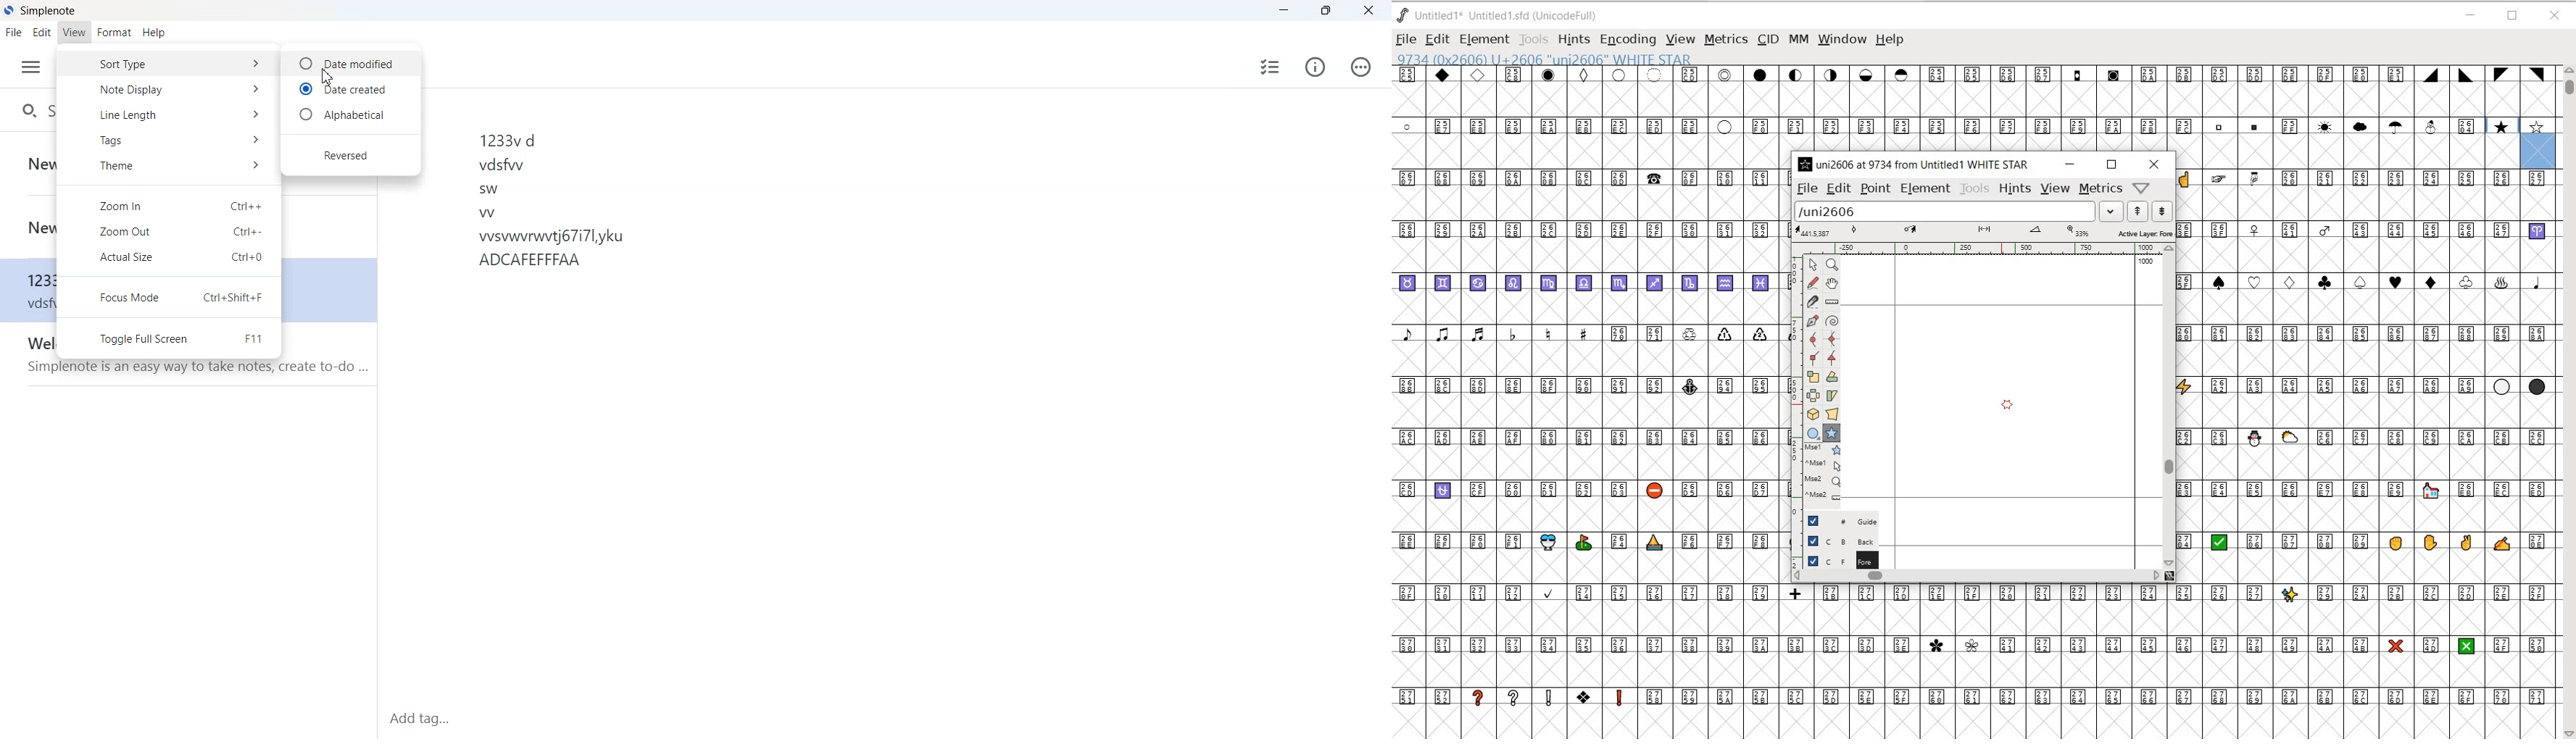 The width and height of the screenshot is (2576, 756). Describe the element at coordinates (1405, 40) in the screenshot. I see `FILE` at that location.